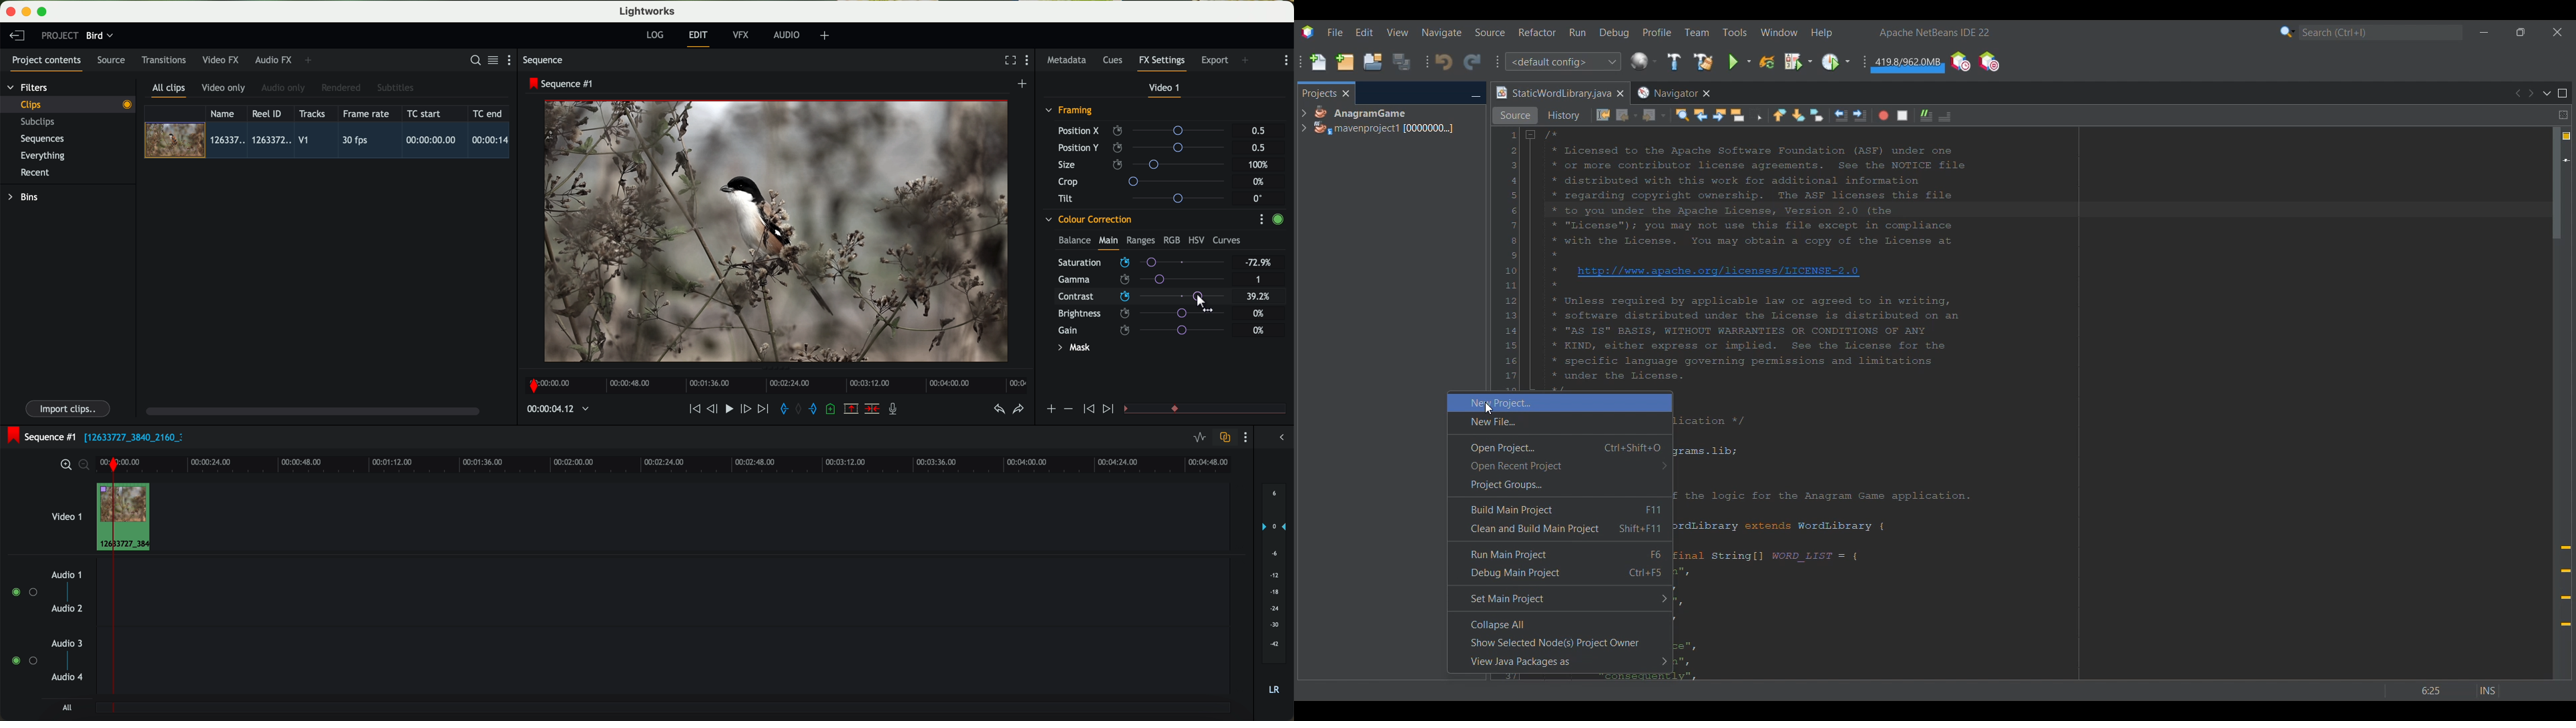 This screenshot has width=2576, height=728. What do you see at coordinates (488, 113) in the screenshot?
I see `TC end` at bounding box center [488, 113].